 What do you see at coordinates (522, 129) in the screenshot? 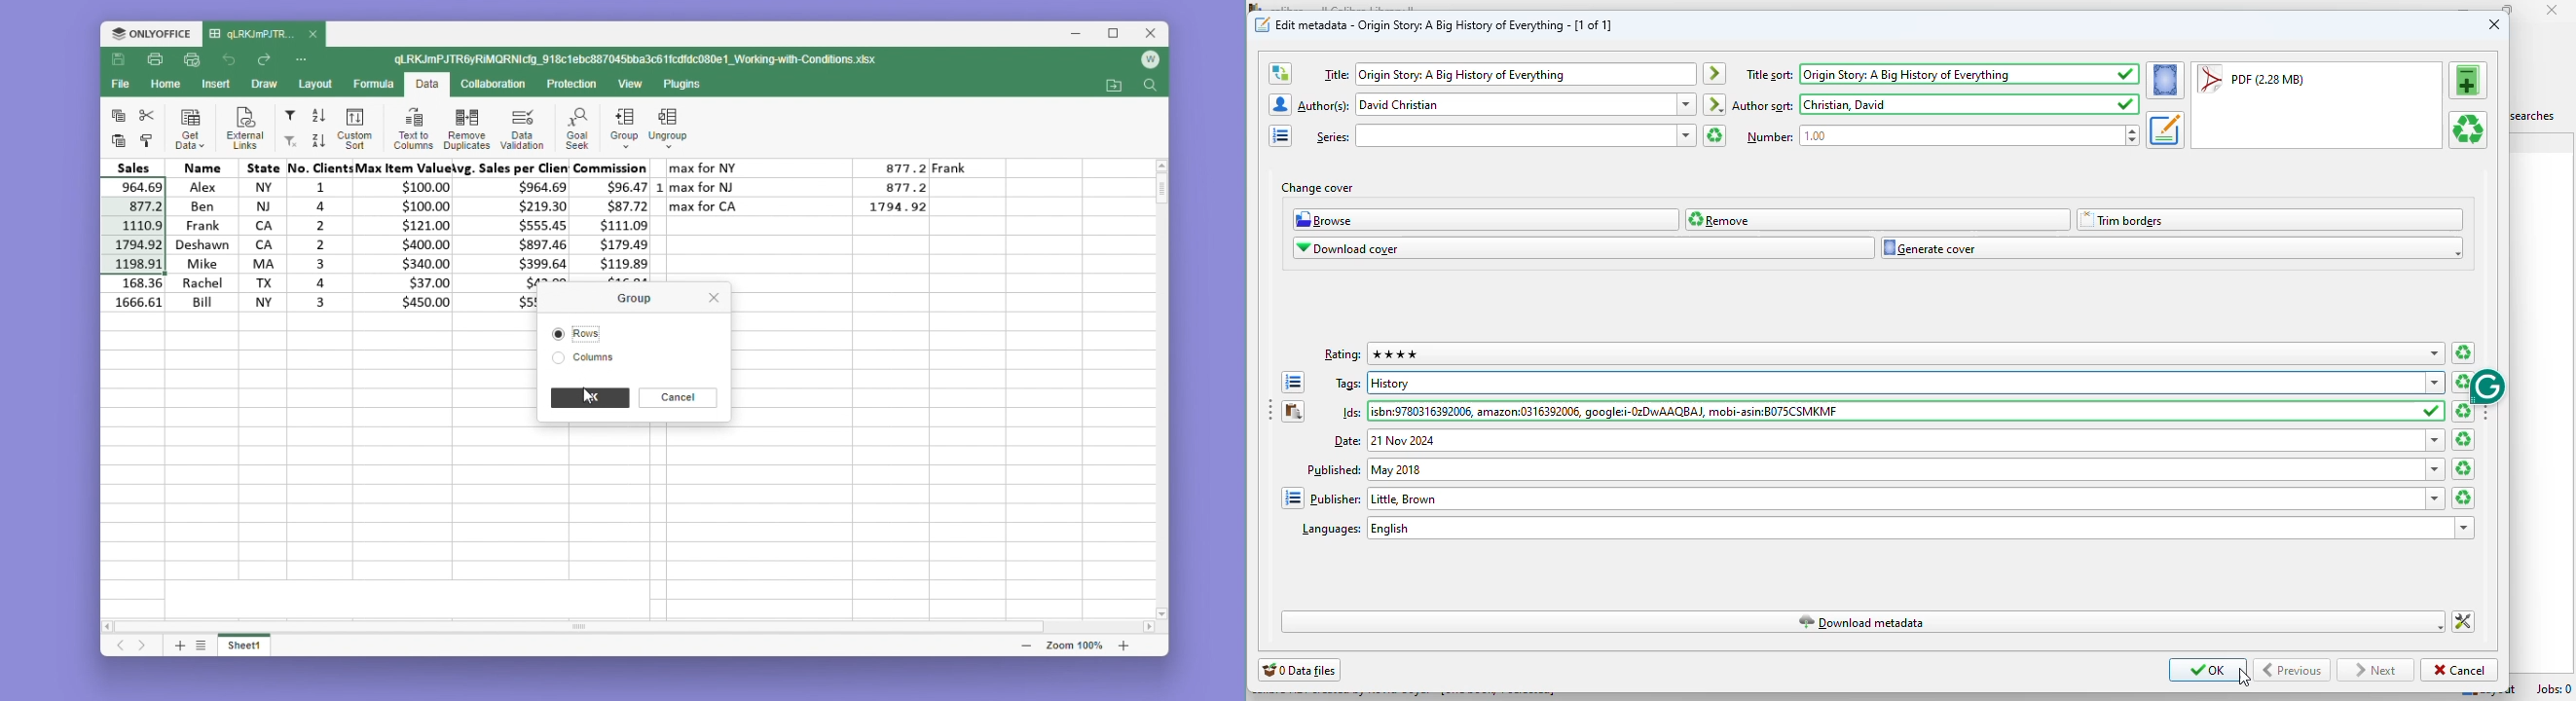
I see `Data validation` at bounding box center [522, 129].